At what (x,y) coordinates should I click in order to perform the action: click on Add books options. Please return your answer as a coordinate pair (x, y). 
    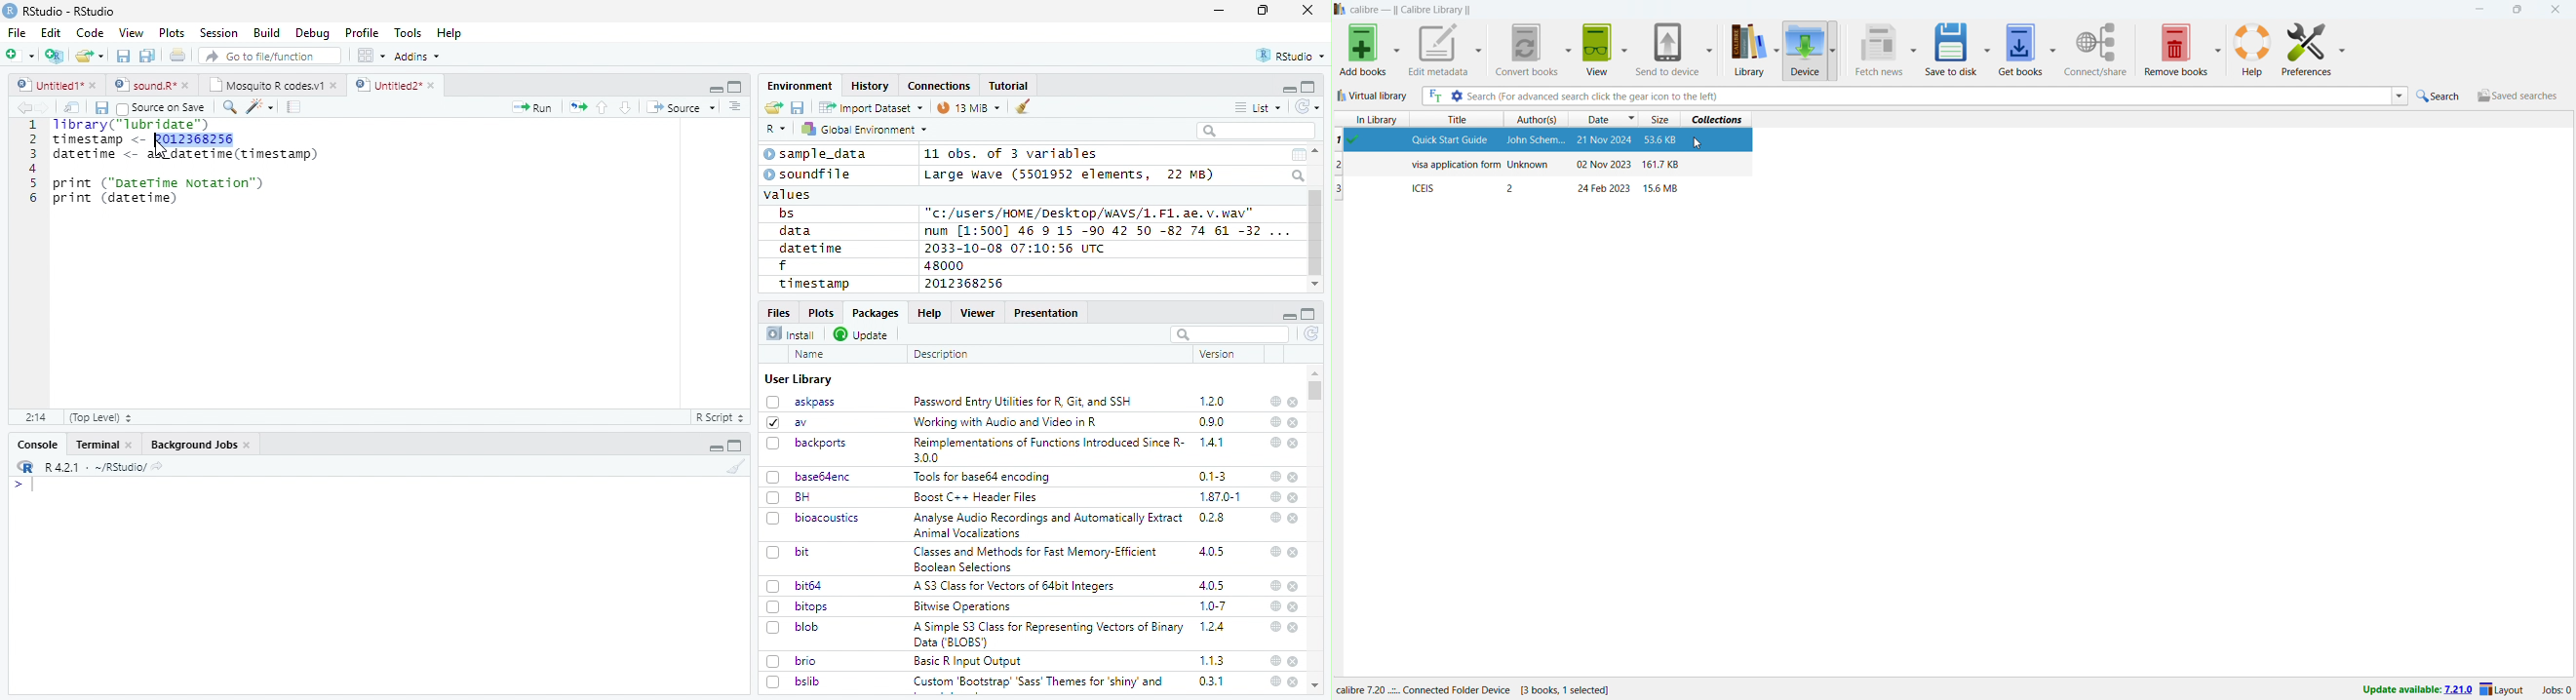
    Looking at the image, I should click on (1397, 50).